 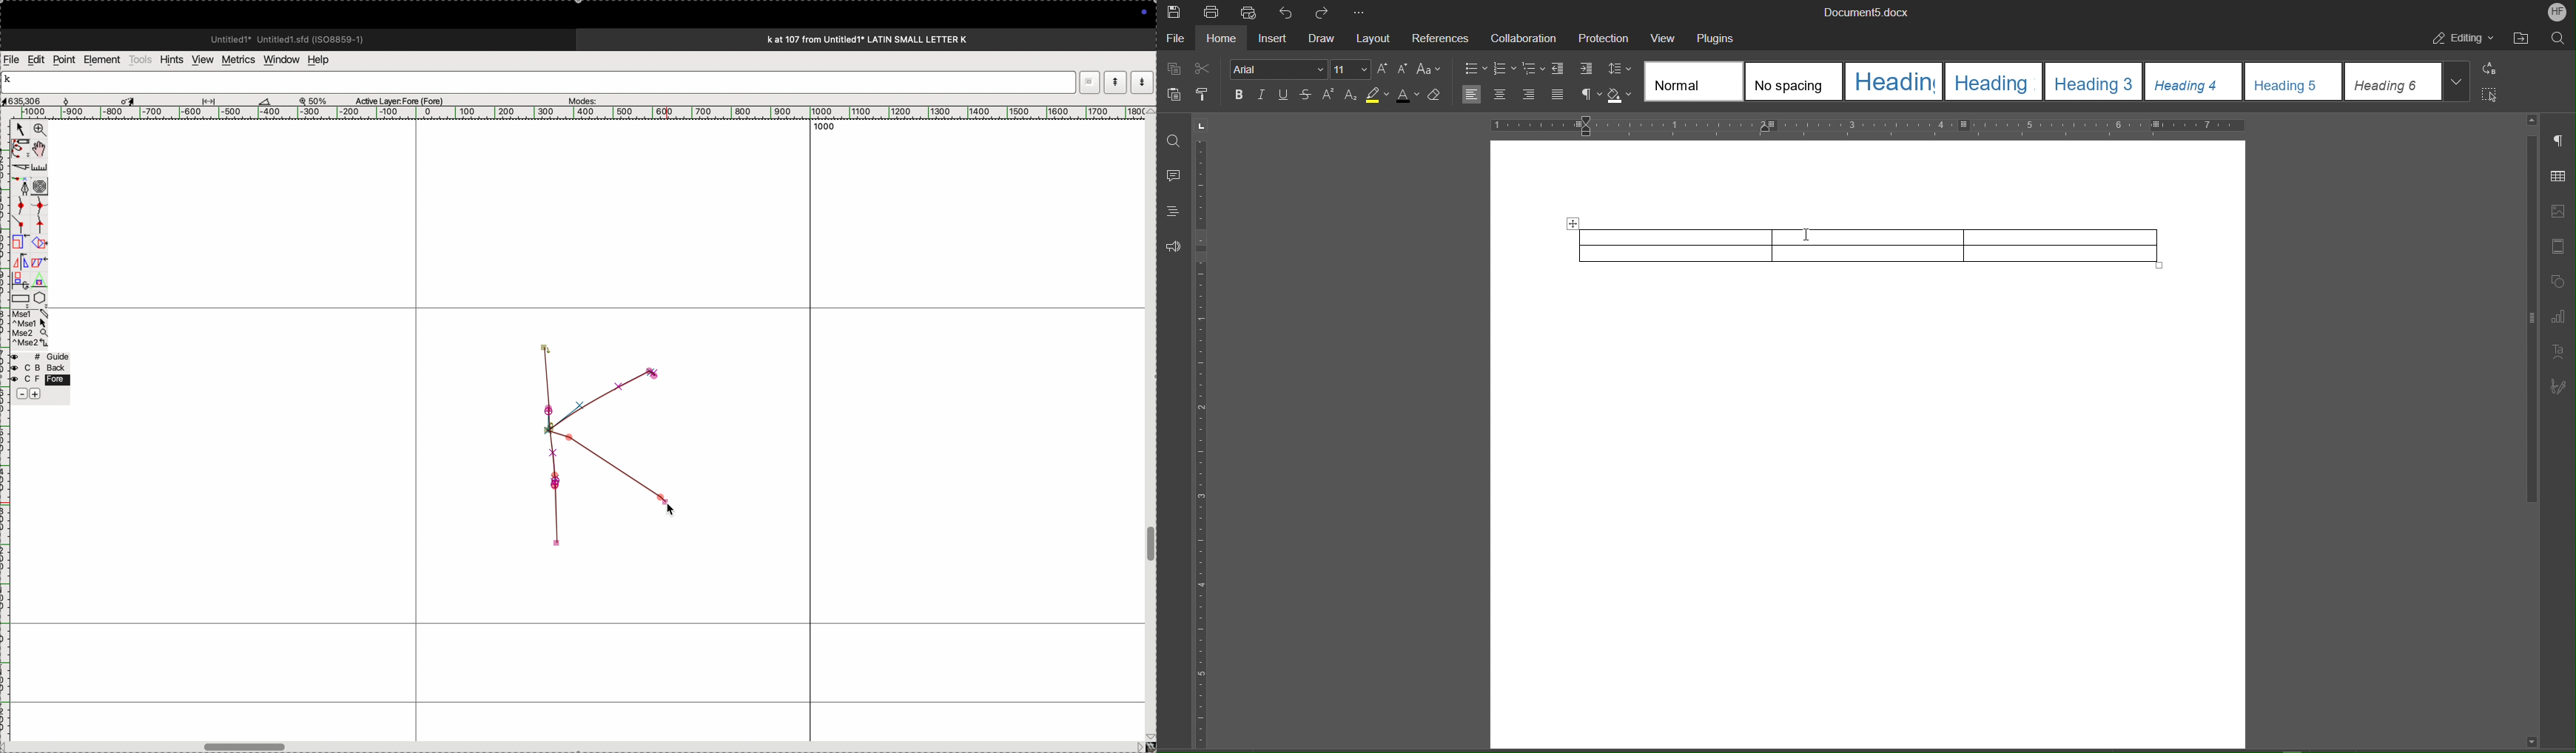 What do you see at coordinates (1173, 12) in the screenshot?
I see `Save` at bounding box center [1173, 12].